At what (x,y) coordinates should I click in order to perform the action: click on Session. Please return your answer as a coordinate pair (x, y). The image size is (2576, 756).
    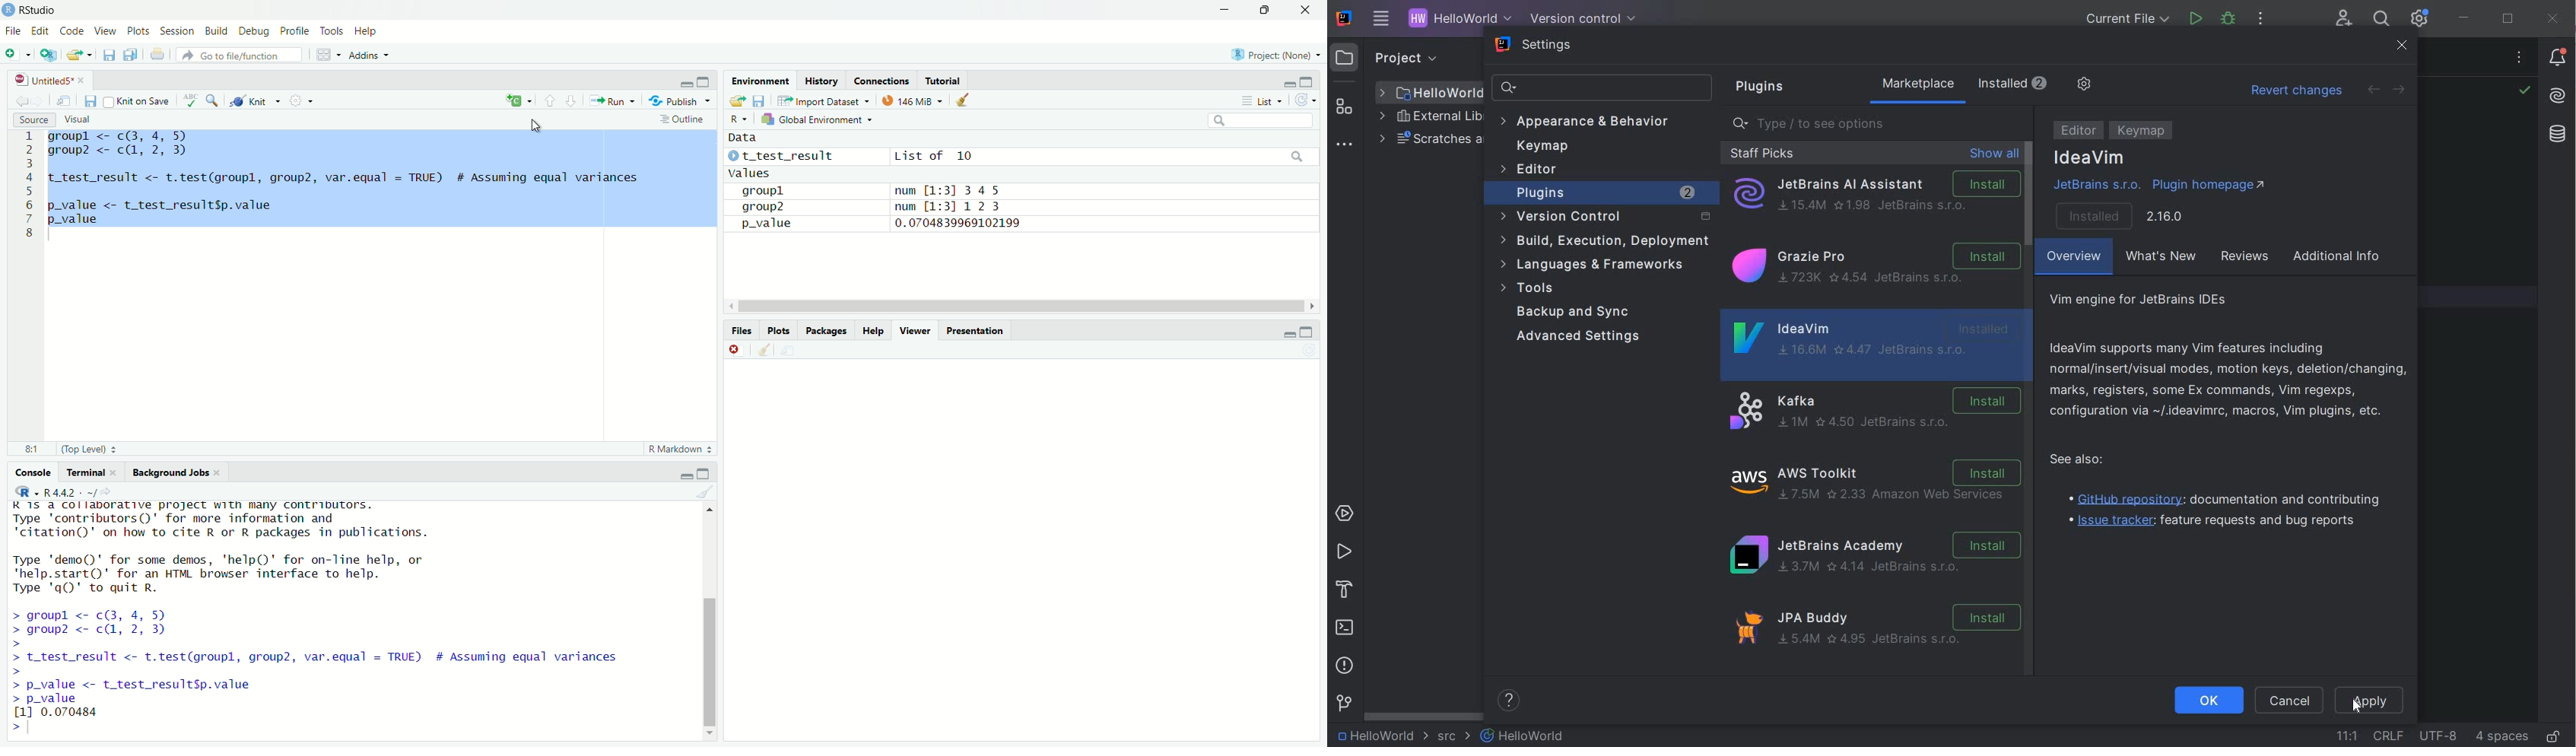
    Looking at the image, I should click on (179, 29).